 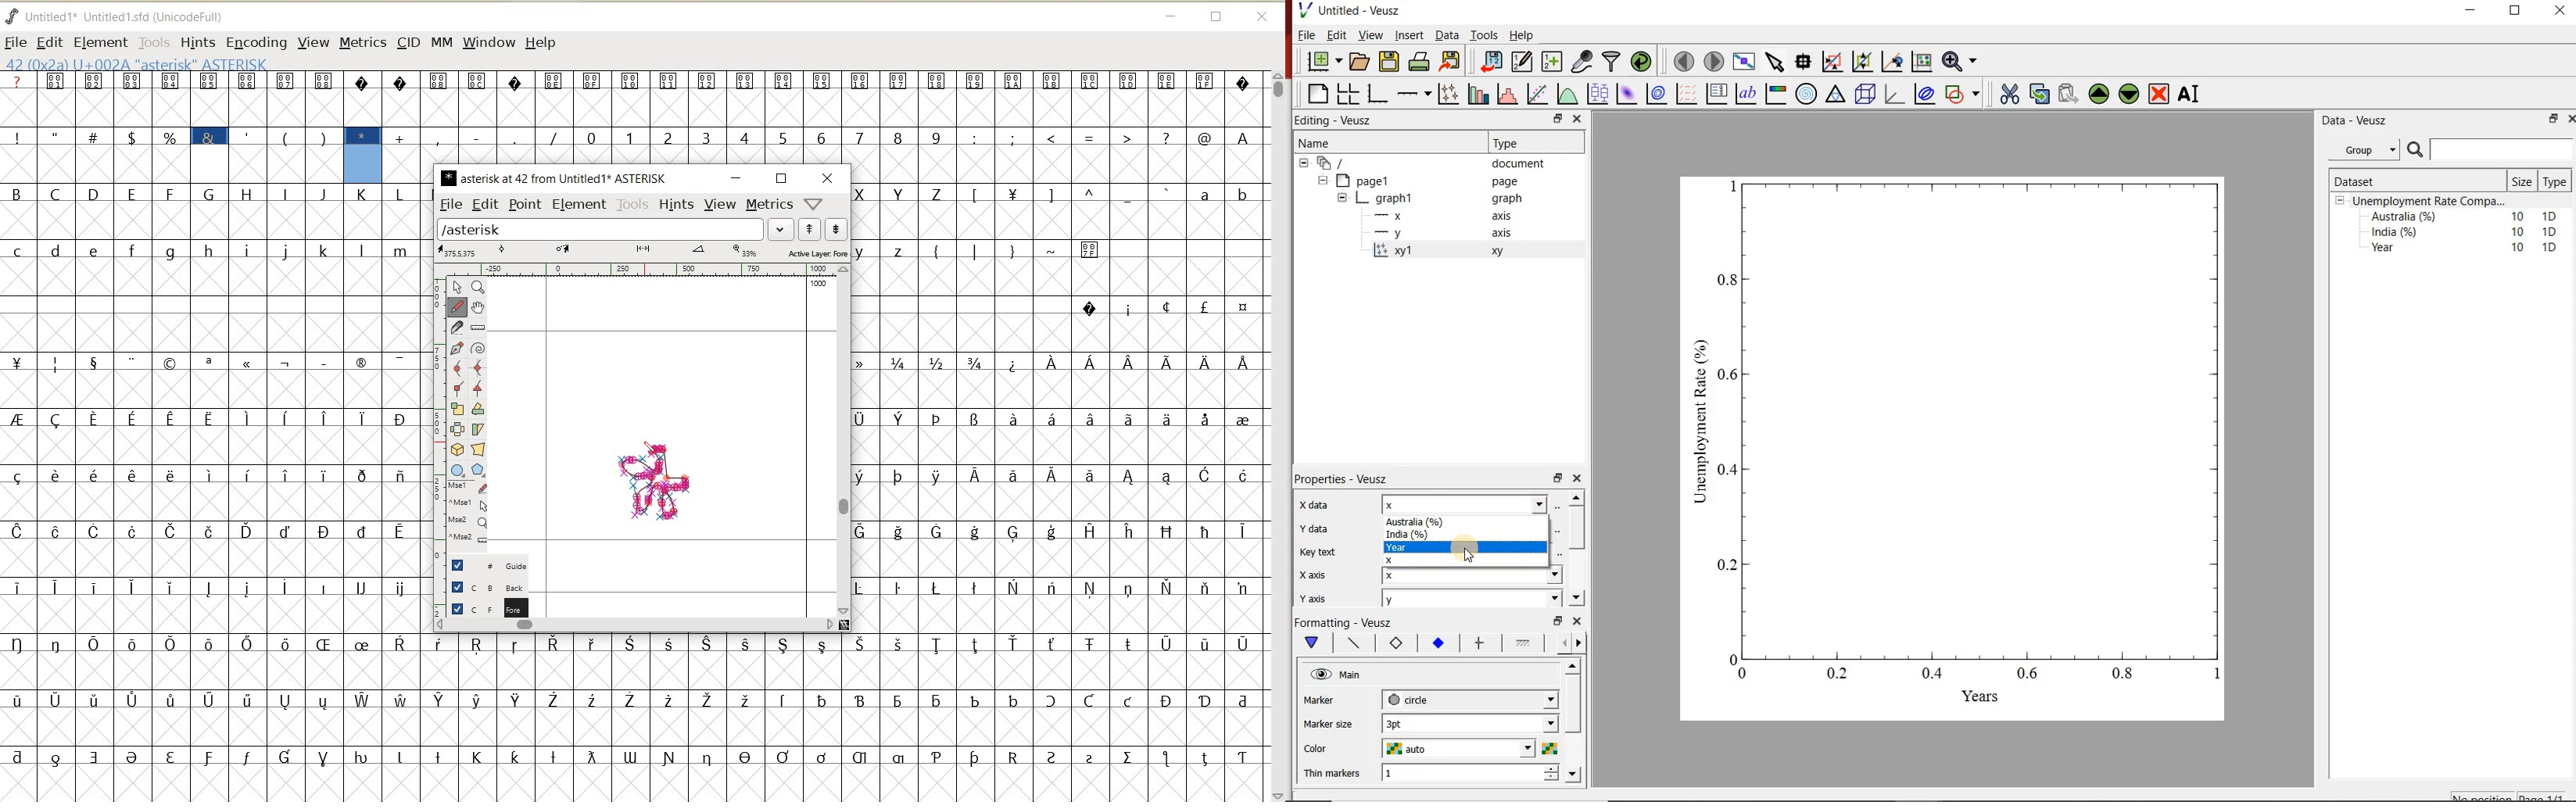 What do you see at coordinates (643, 252) in the screenshot?
I see `ACTIVE LAYER` at bounding box center [643, 252].